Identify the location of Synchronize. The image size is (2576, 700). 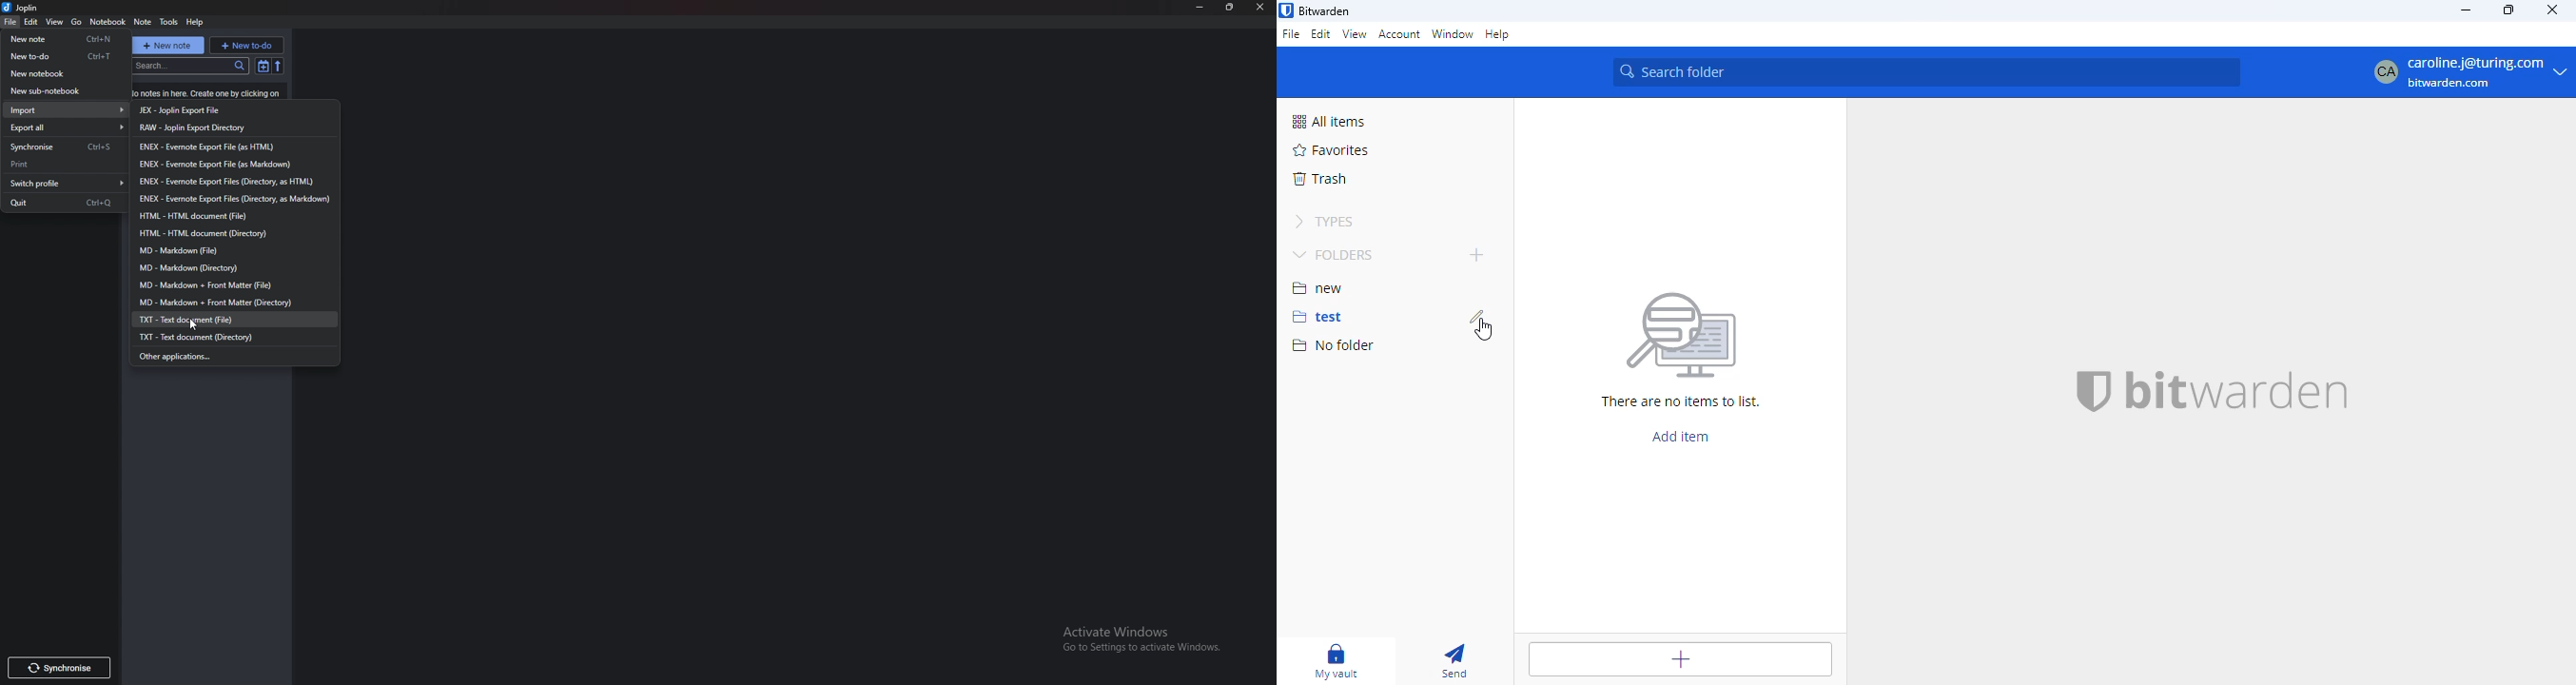
(62, 148).